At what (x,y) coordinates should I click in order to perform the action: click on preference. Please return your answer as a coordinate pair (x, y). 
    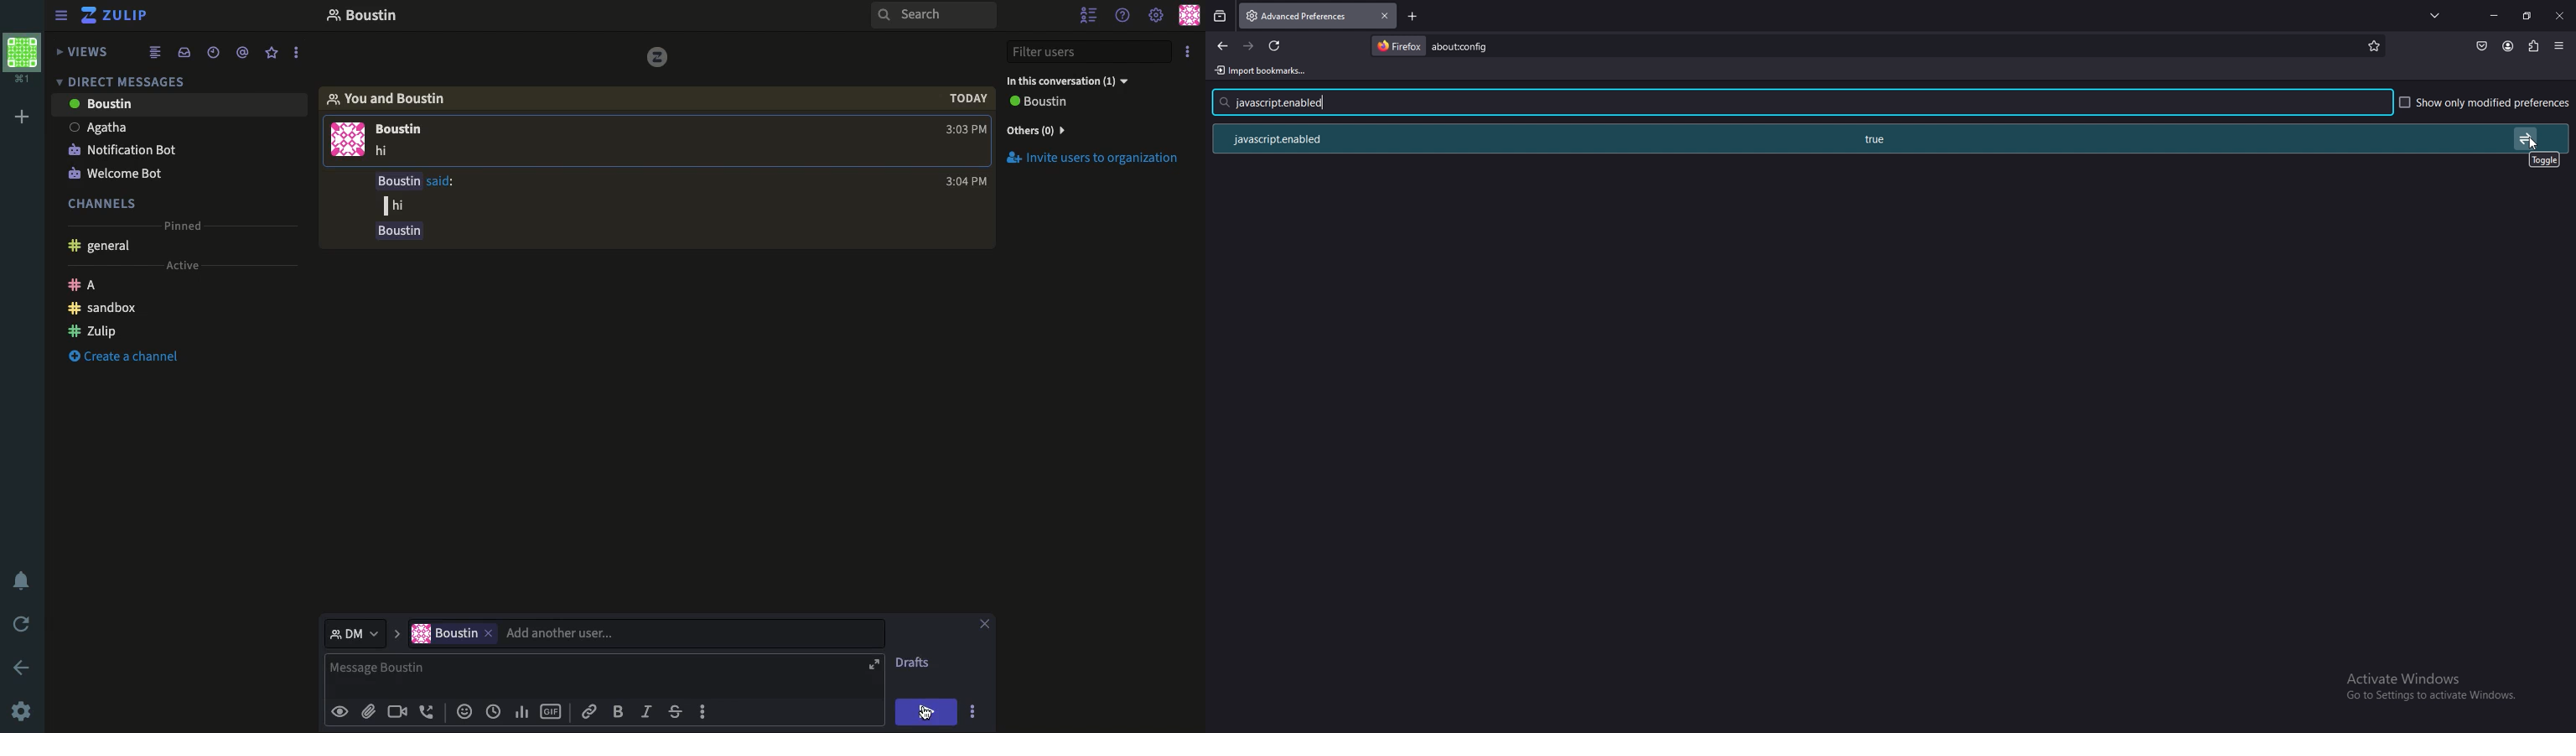
    Looking at the image, I should click on (1302, 139).